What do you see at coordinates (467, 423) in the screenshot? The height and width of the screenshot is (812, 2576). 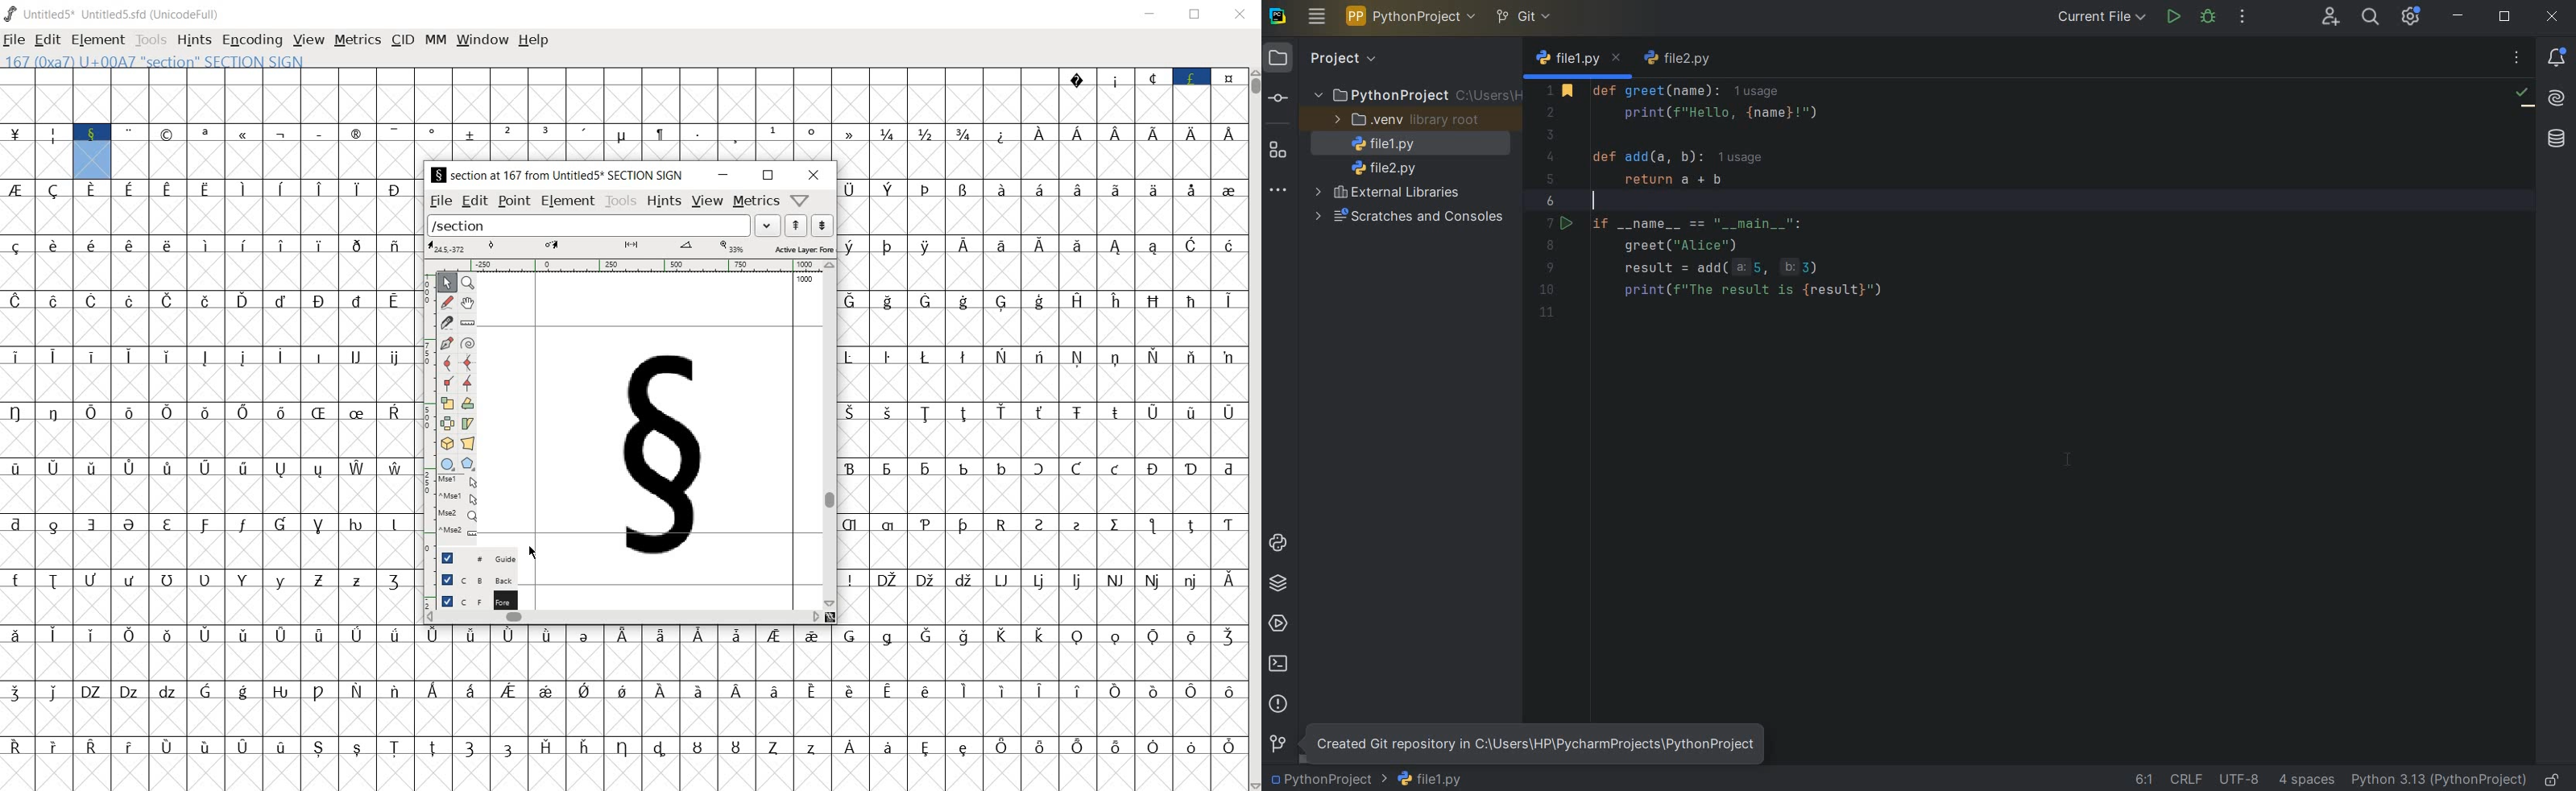 I see `skew the selection` at bounding box center [467, 423].